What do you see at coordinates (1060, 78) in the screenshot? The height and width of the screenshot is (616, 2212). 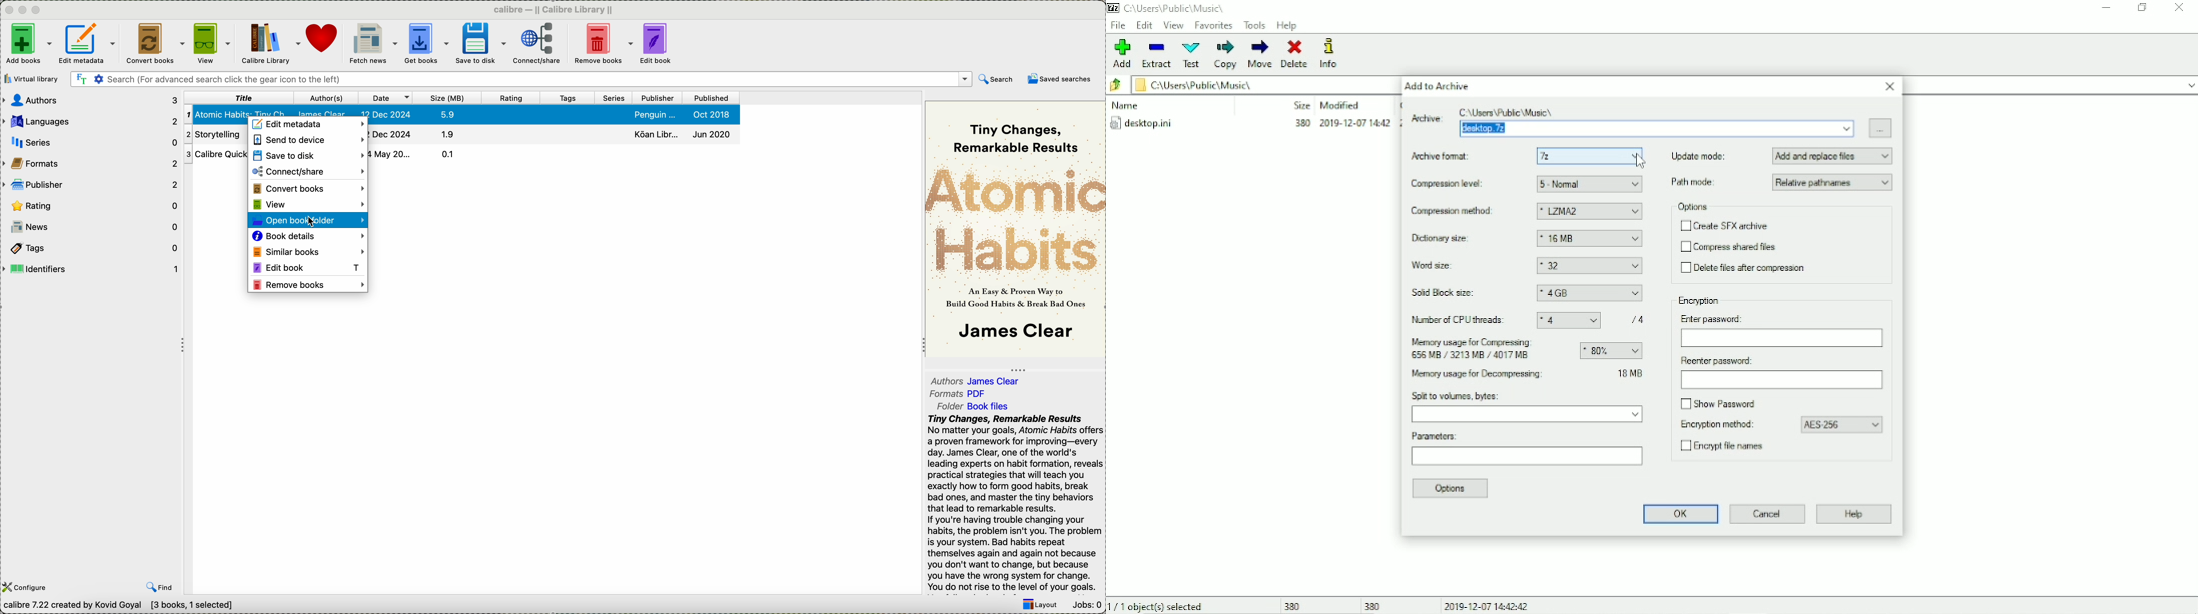 I see `saved searches` at bounding box center [1060, 78].